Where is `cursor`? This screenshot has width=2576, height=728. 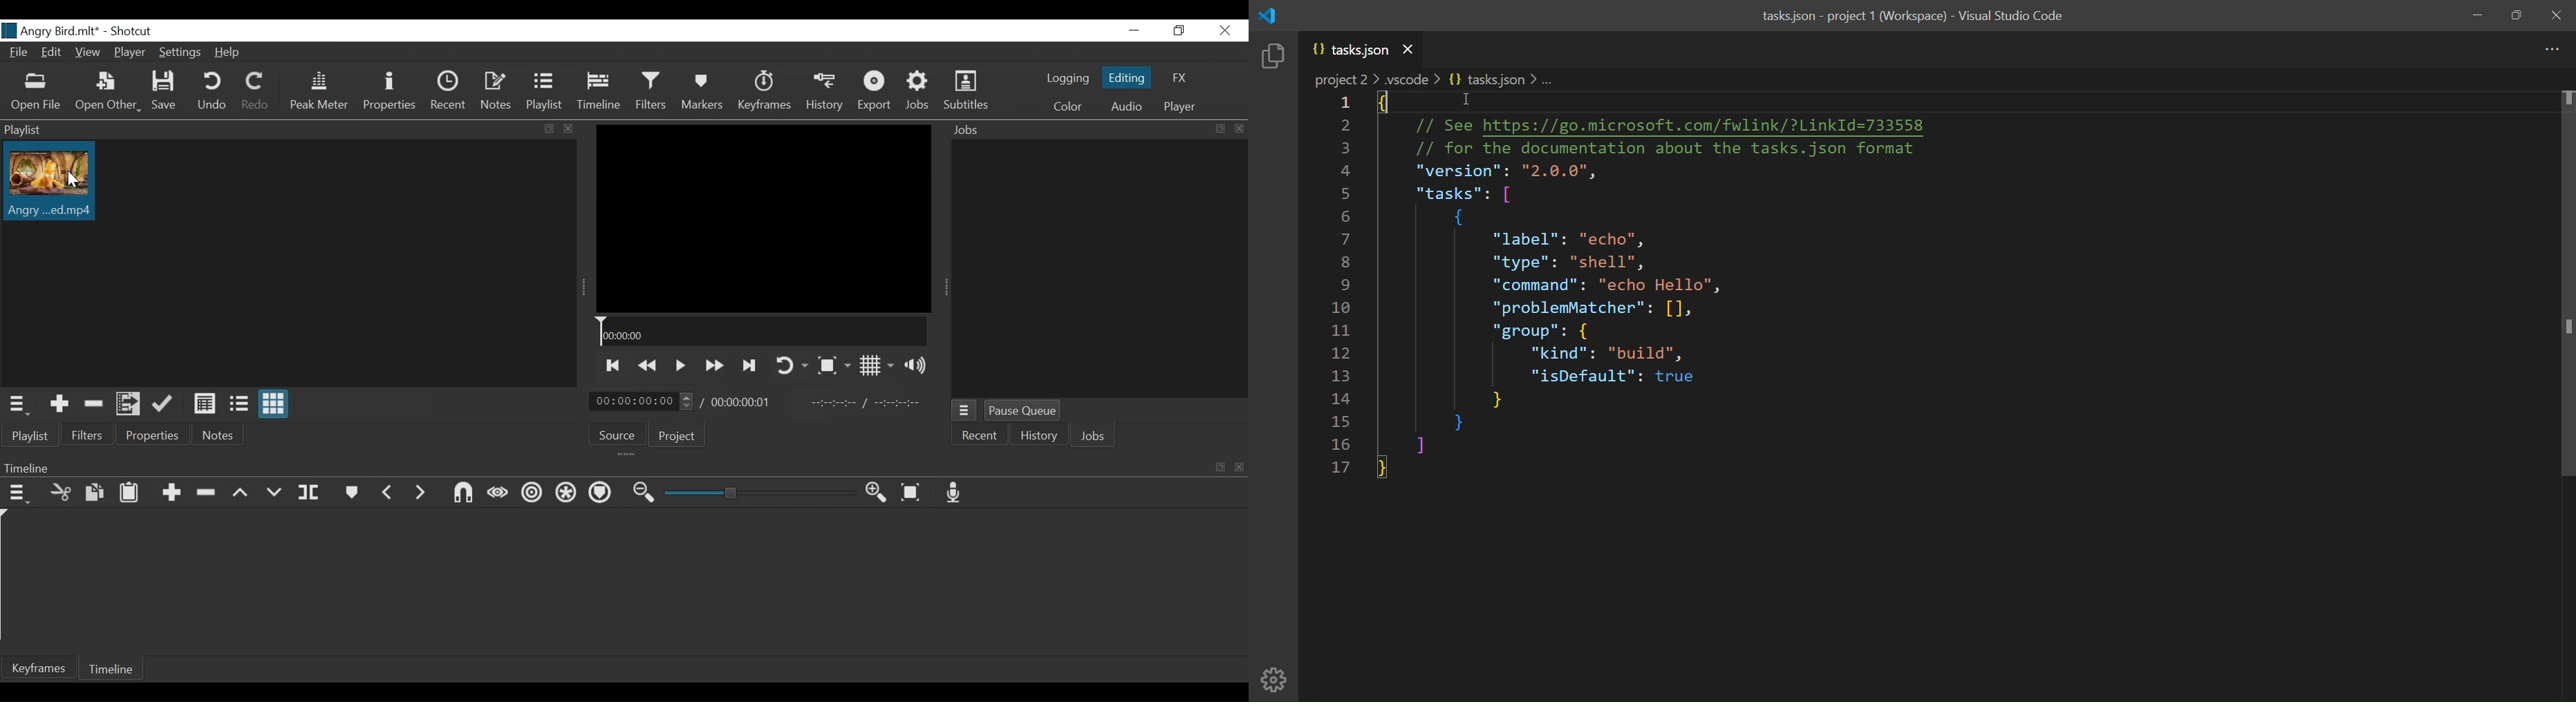 cursor is located at coordinates (1464, 103).